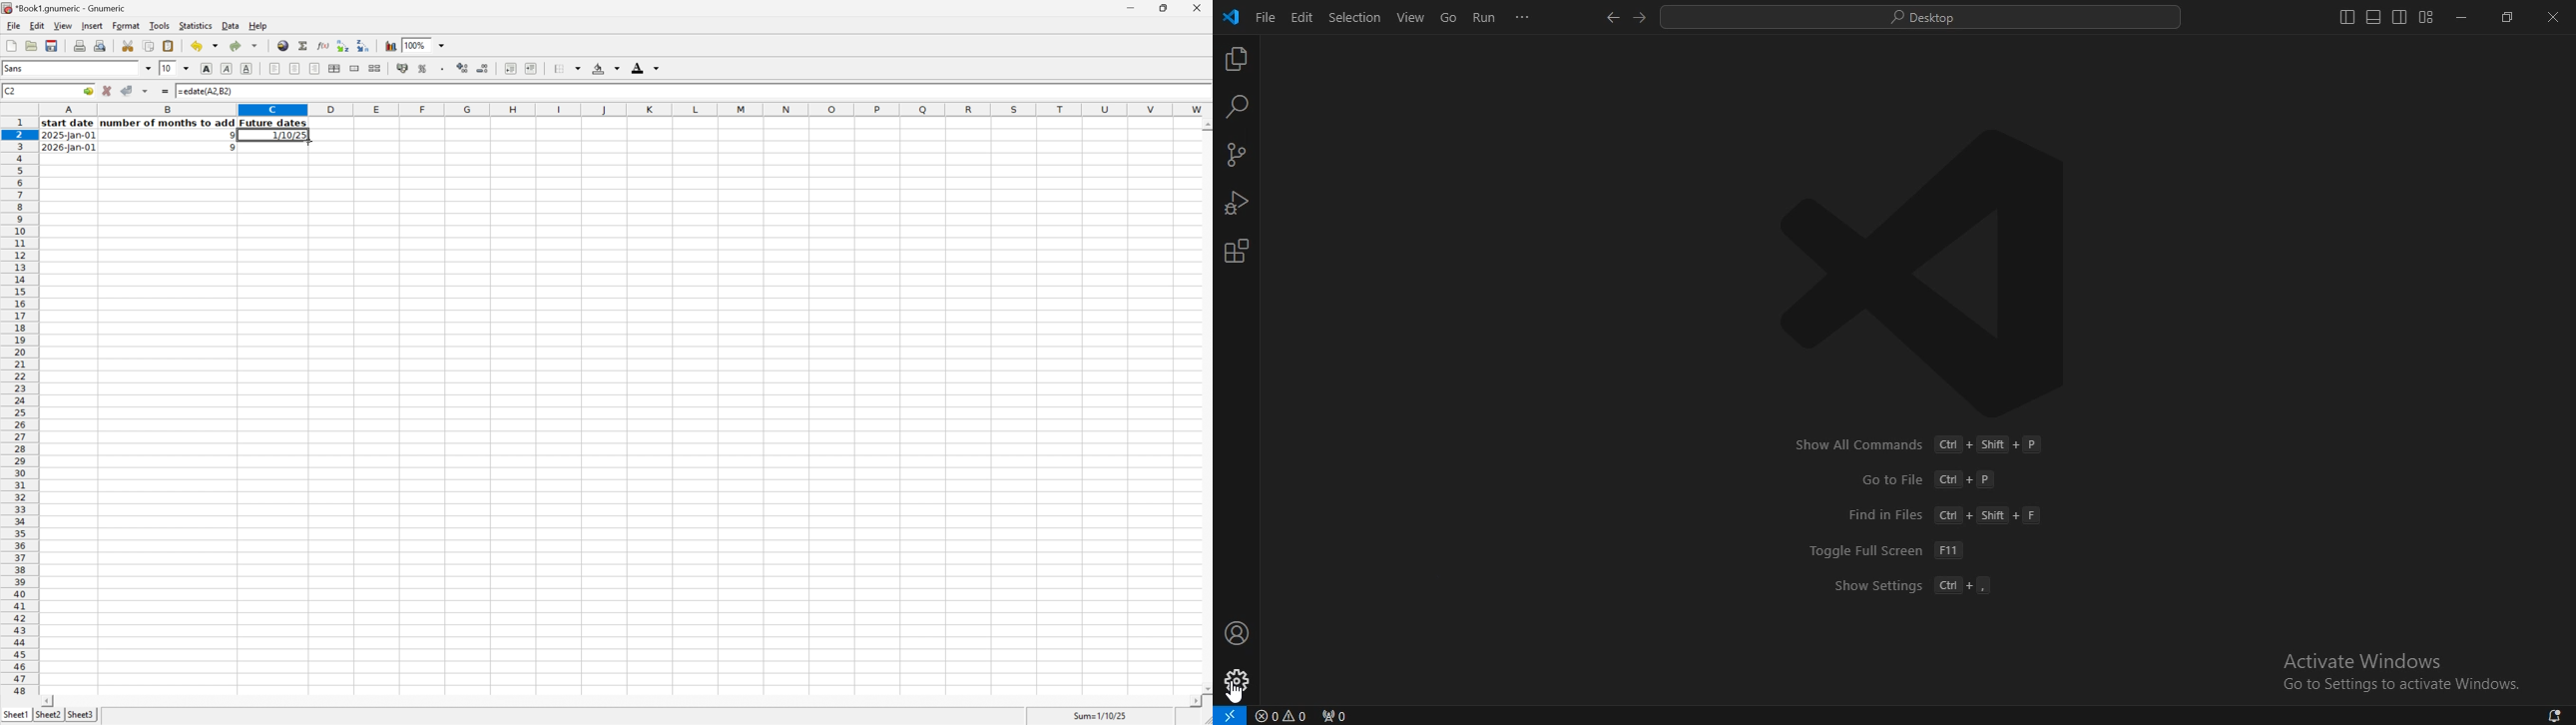 The image size is (2576, 728). What do you see at coordinates (365, 45) in the screenshot?
I see `Sort the selected region in descending order based on the first column selected` at bounding box center [365, 45].